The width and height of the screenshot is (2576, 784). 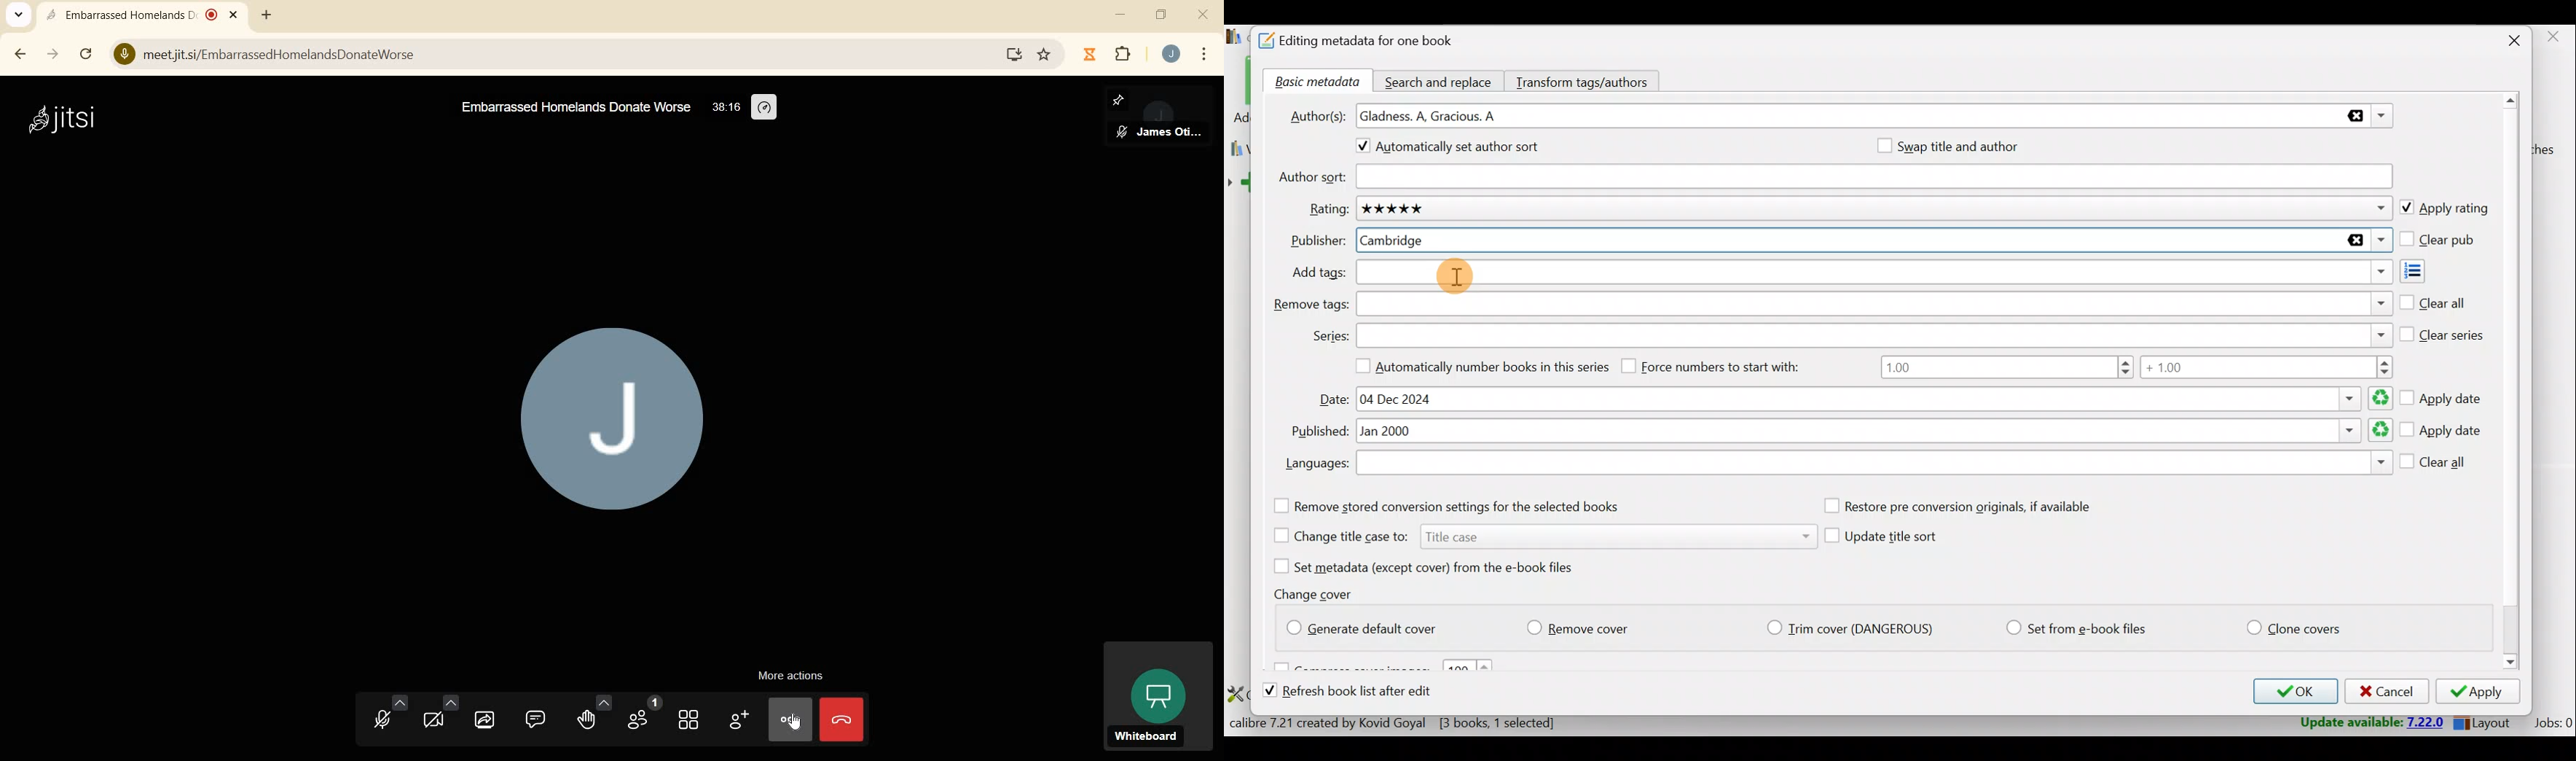 What do you see at coordinates (388, 714) in the screenshot?
I see `microphone` at bounding box center [388, 714].